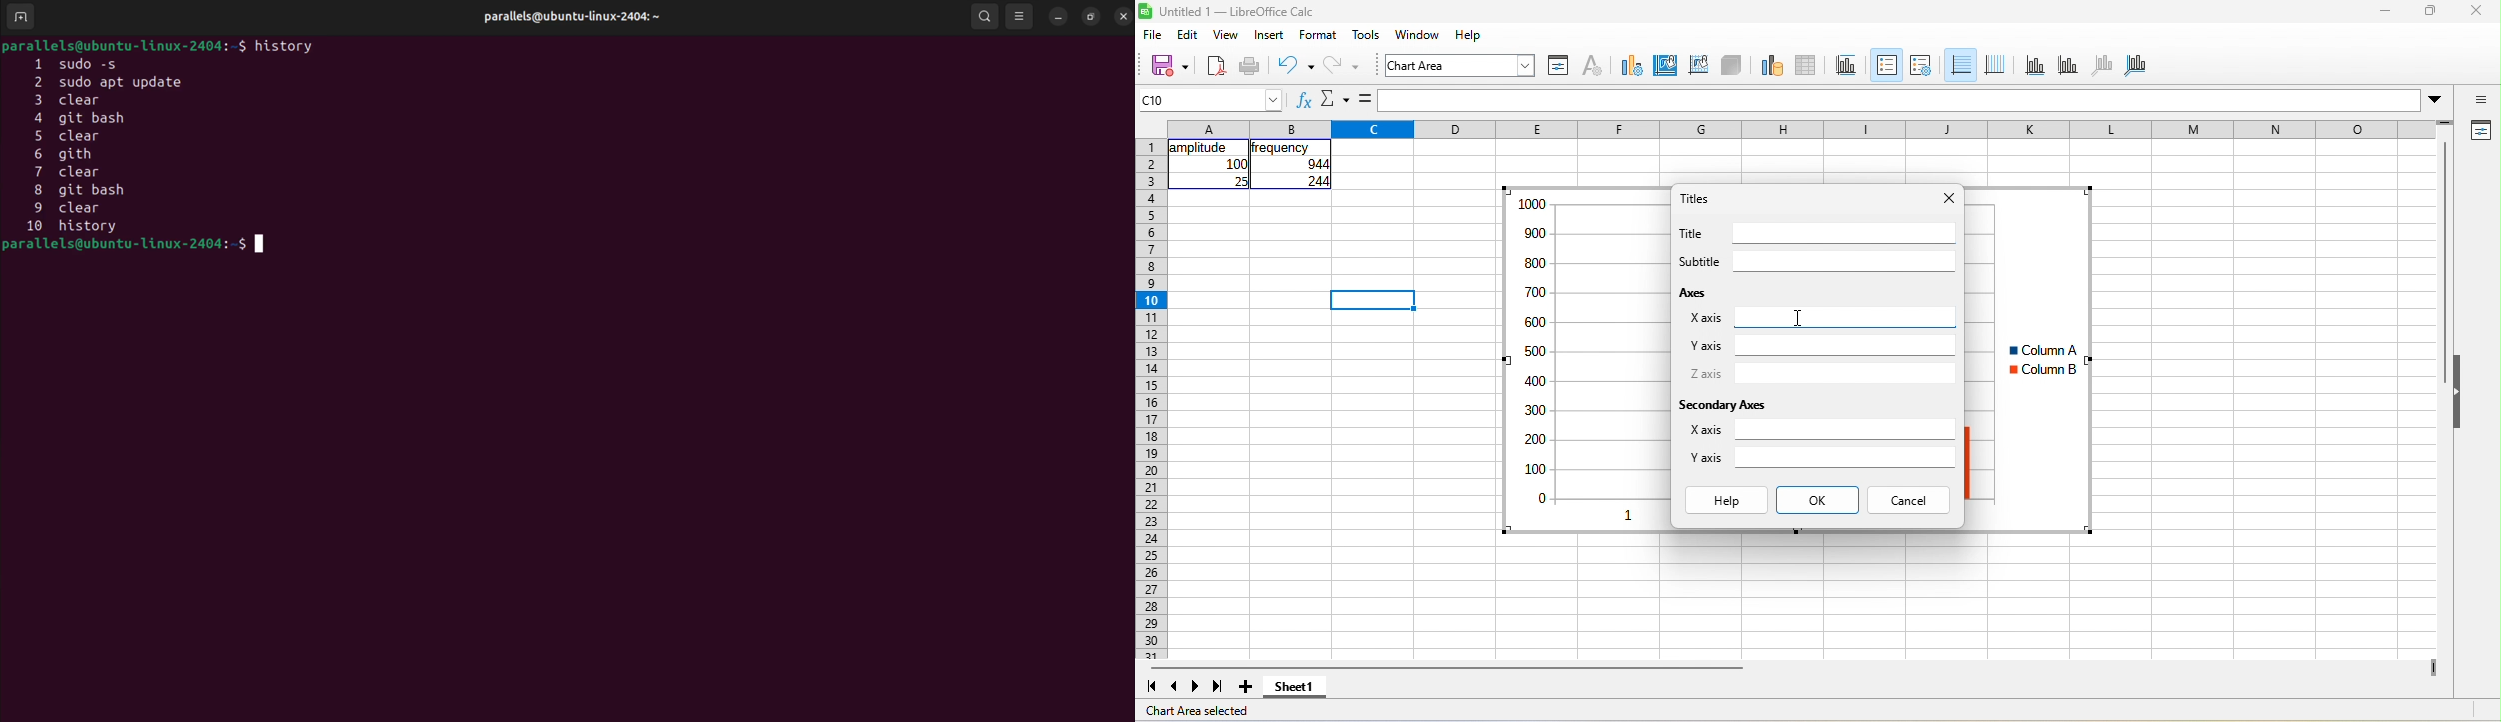 The width and height of the screenshot is (2520, 728). Describe the element at coordinates (1216, 67) in the screenshot. I see `export directly as pdf` at that location.